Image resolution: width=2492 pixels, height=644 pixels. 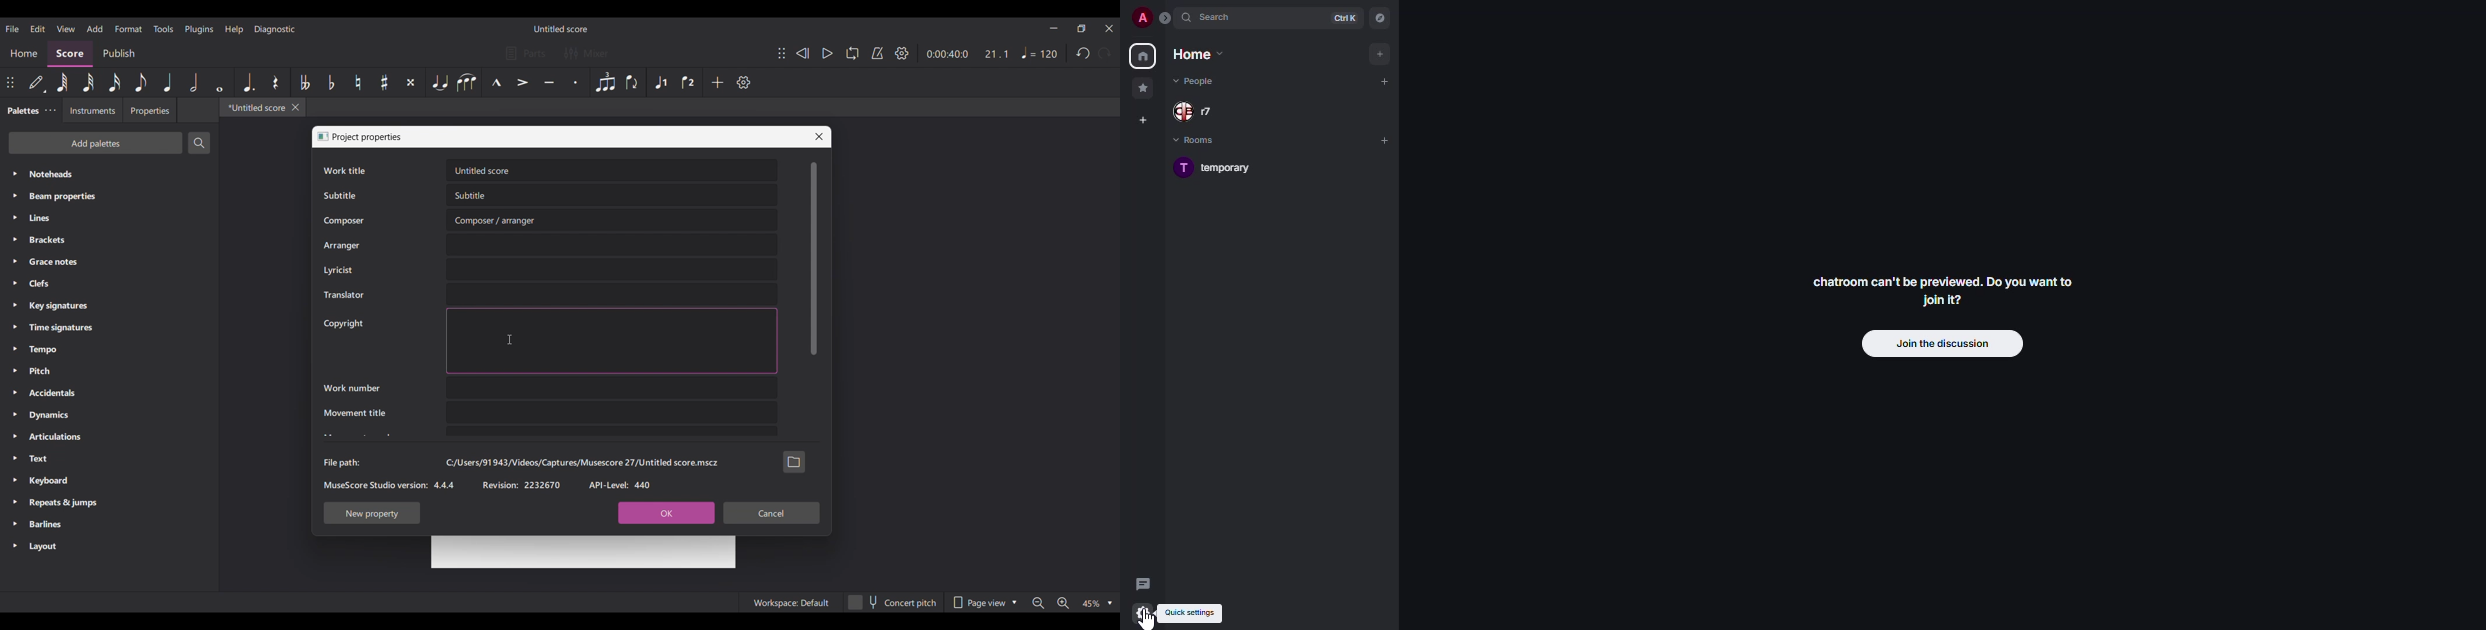 What do you see at coordinates (38, 29) in the screenshot?
I see `Edit menu` at bounding box center [38, 29].